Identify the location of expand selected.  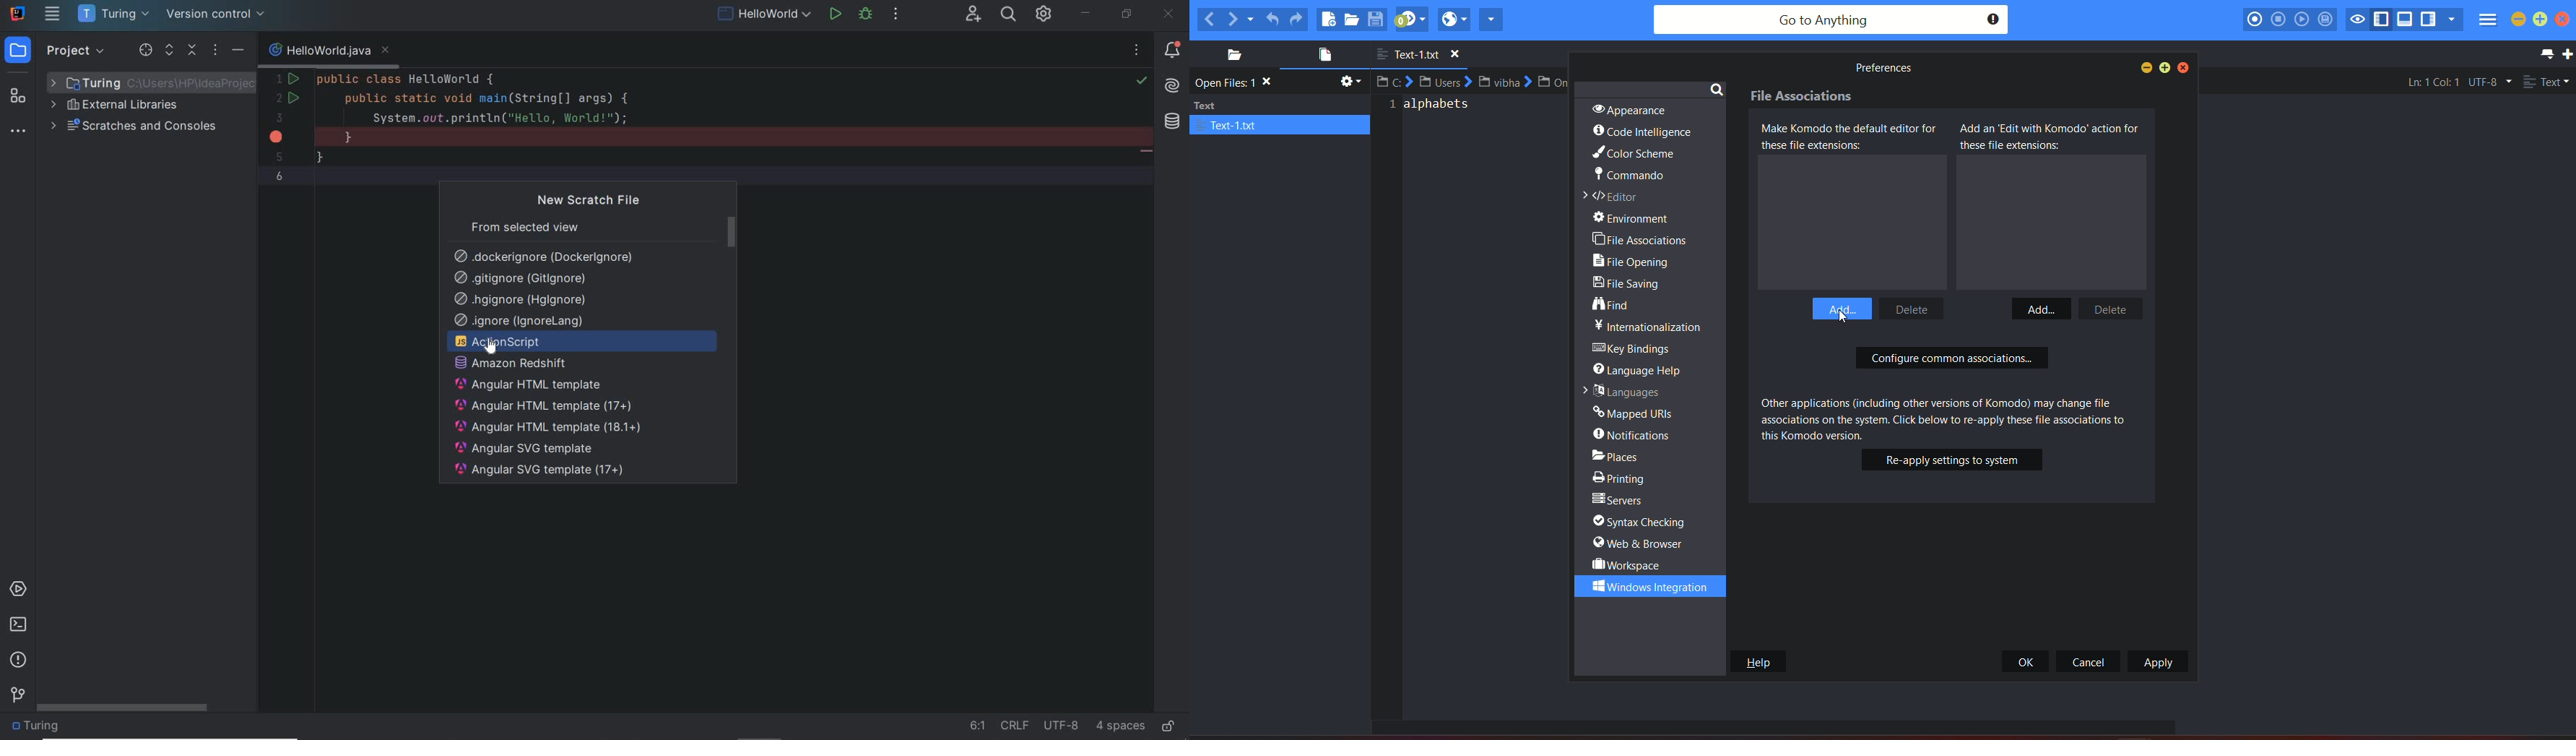
(171, 50).